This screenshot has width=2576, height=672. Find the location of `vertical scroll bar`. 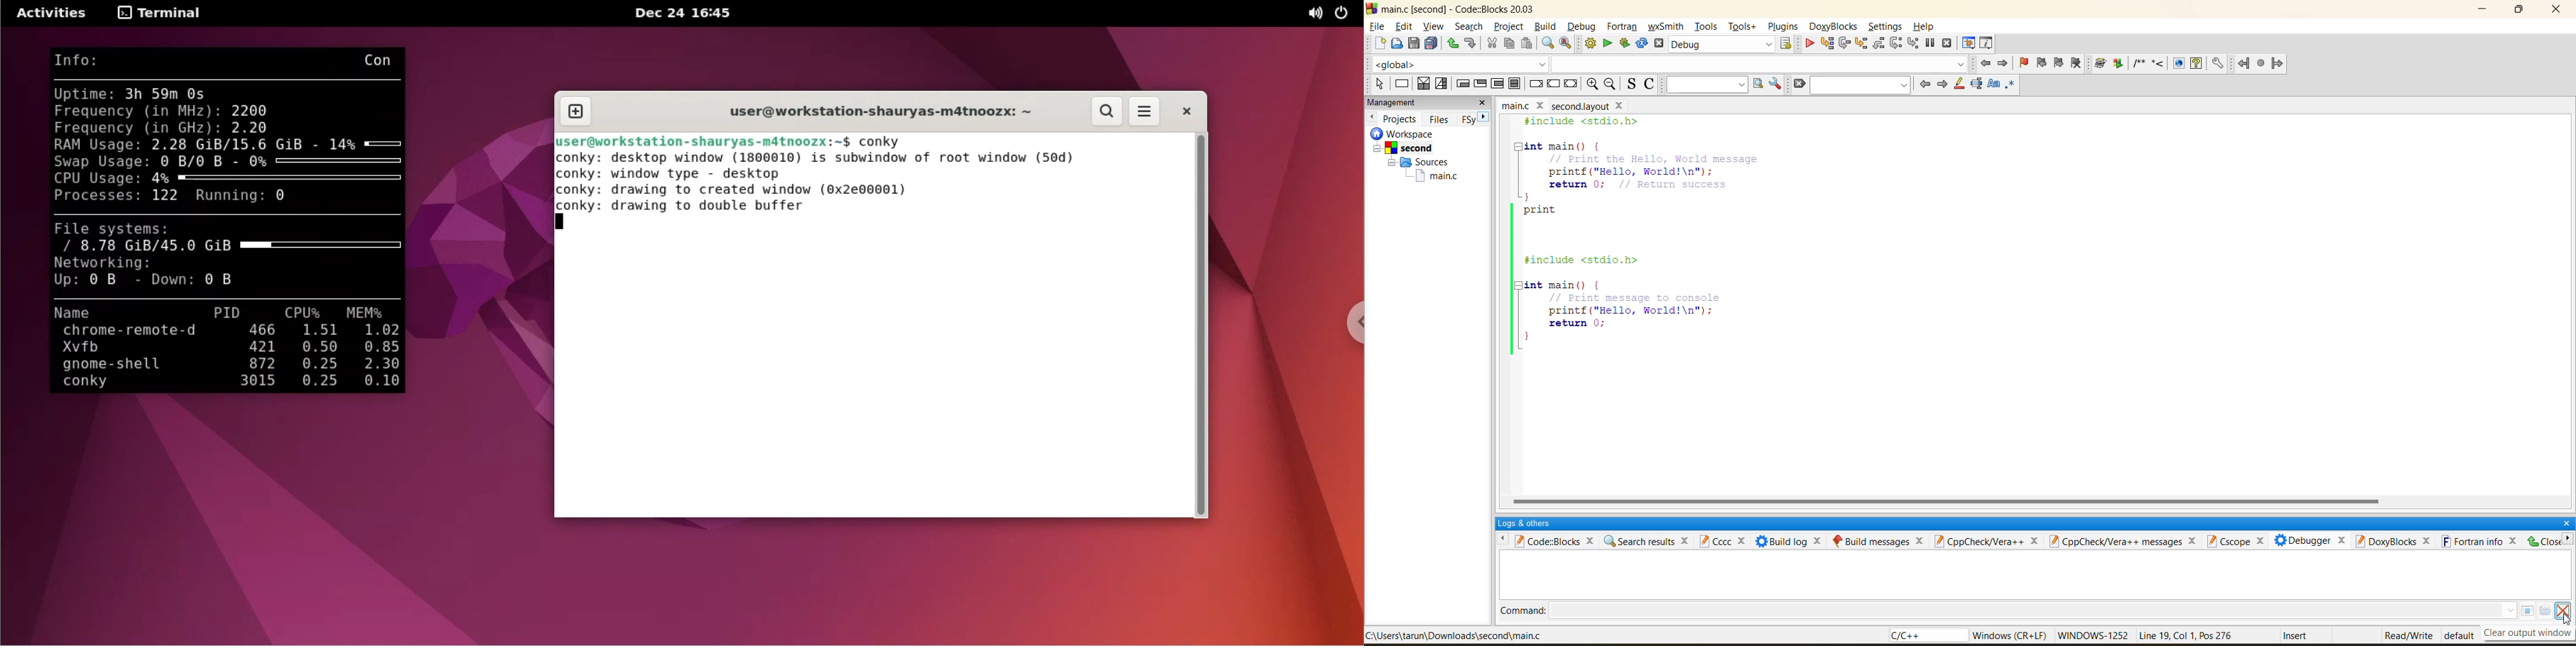

vertical scroll bar is located at coordinates (2561, 580).